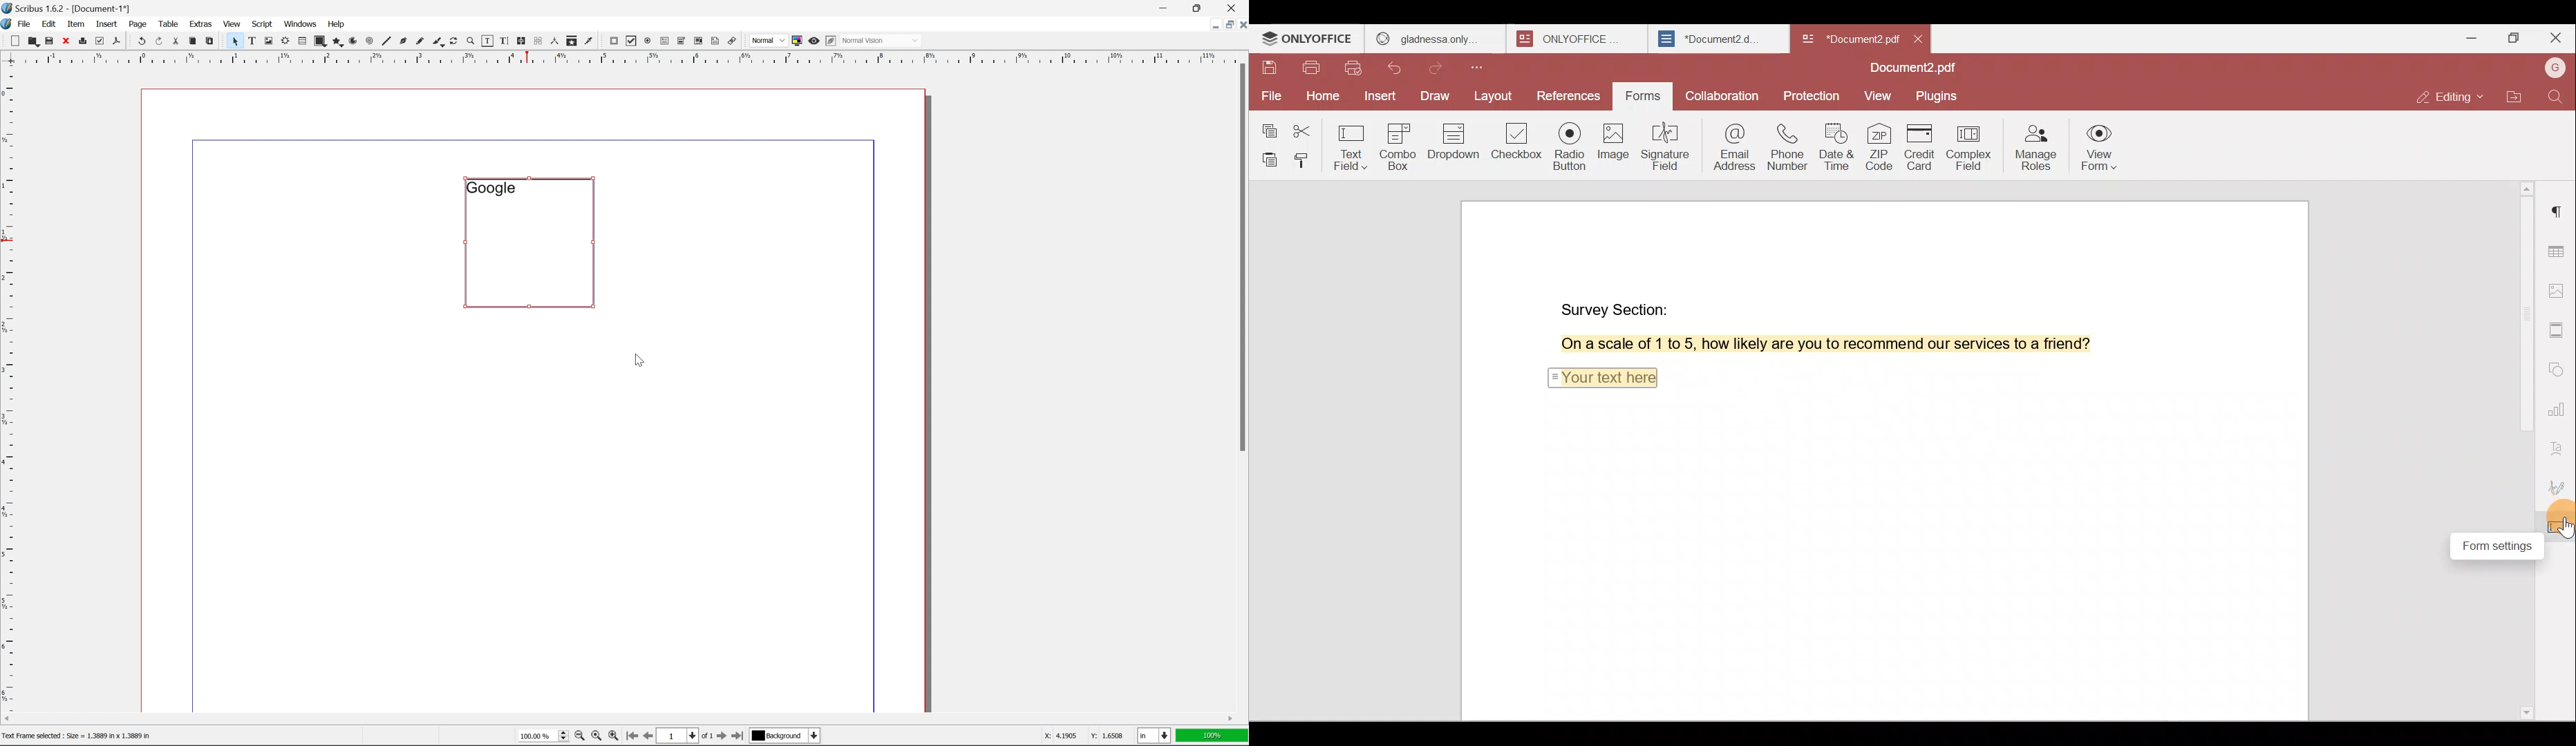 Image resolution: width=2576 pixels, height=756 pixels. Describe the element at coordinates (1165, 7) in the screenshot. I see `minimize` at that location.